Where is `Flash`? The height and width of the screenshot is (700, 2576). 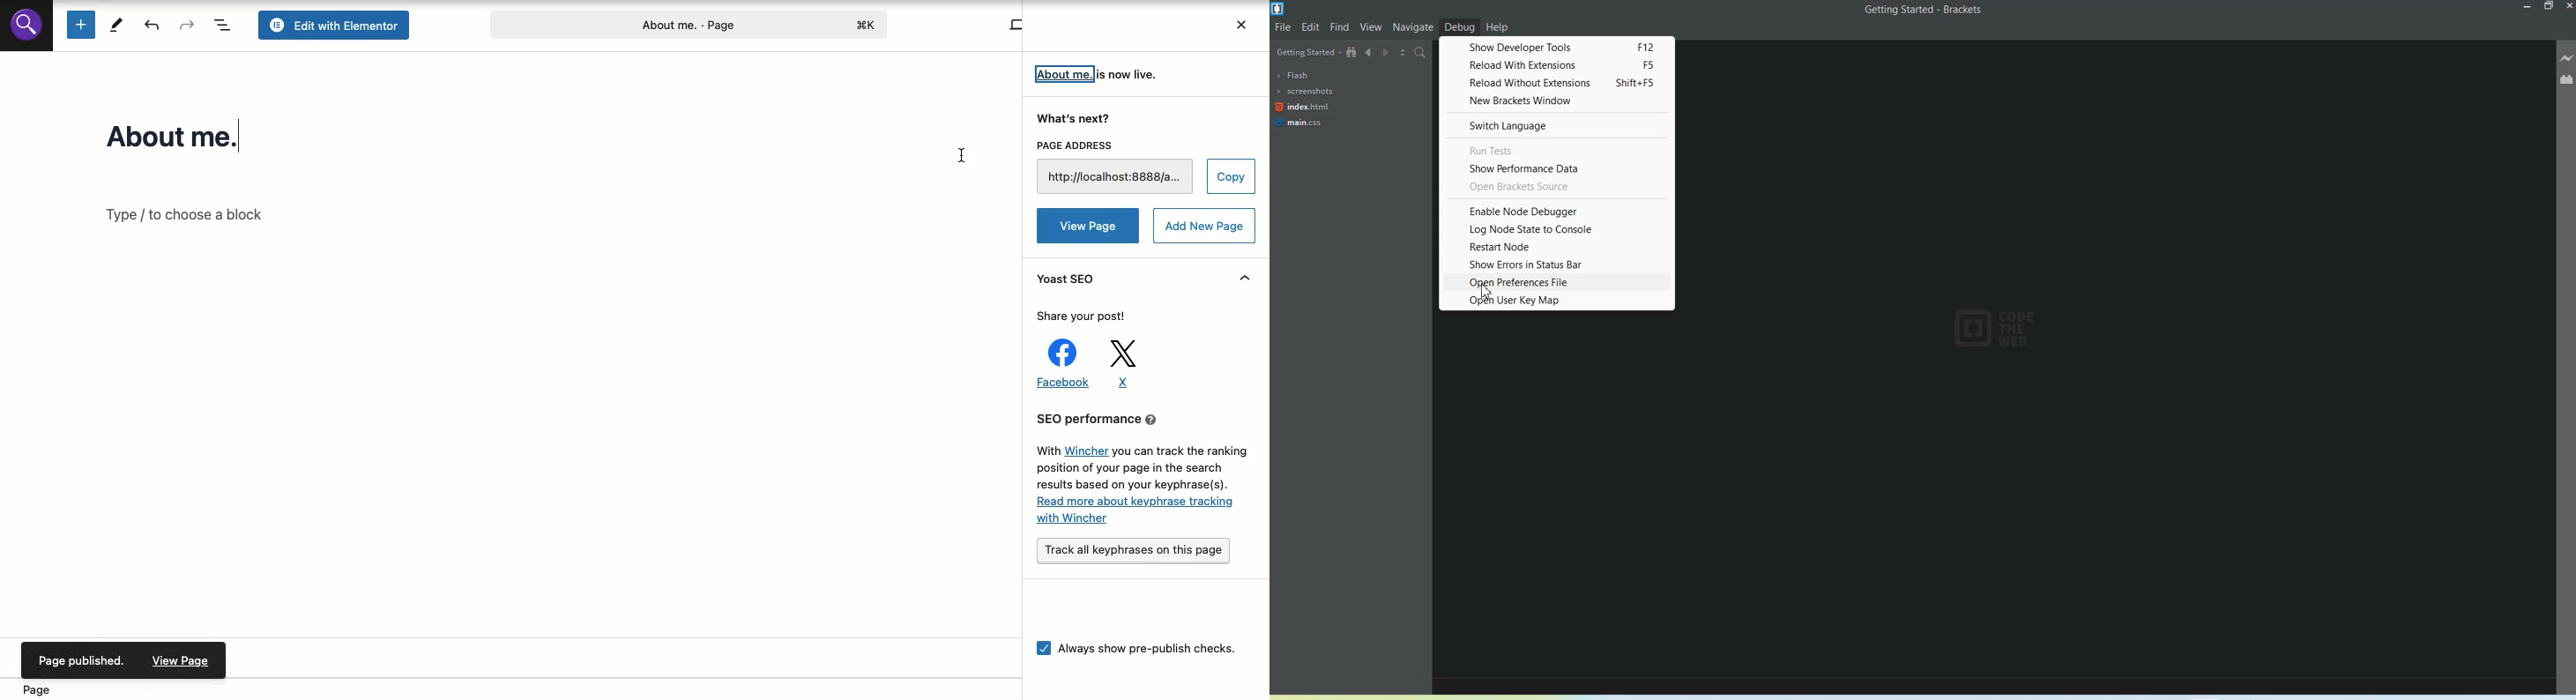
Flash is located at coordinates (1301, 75).